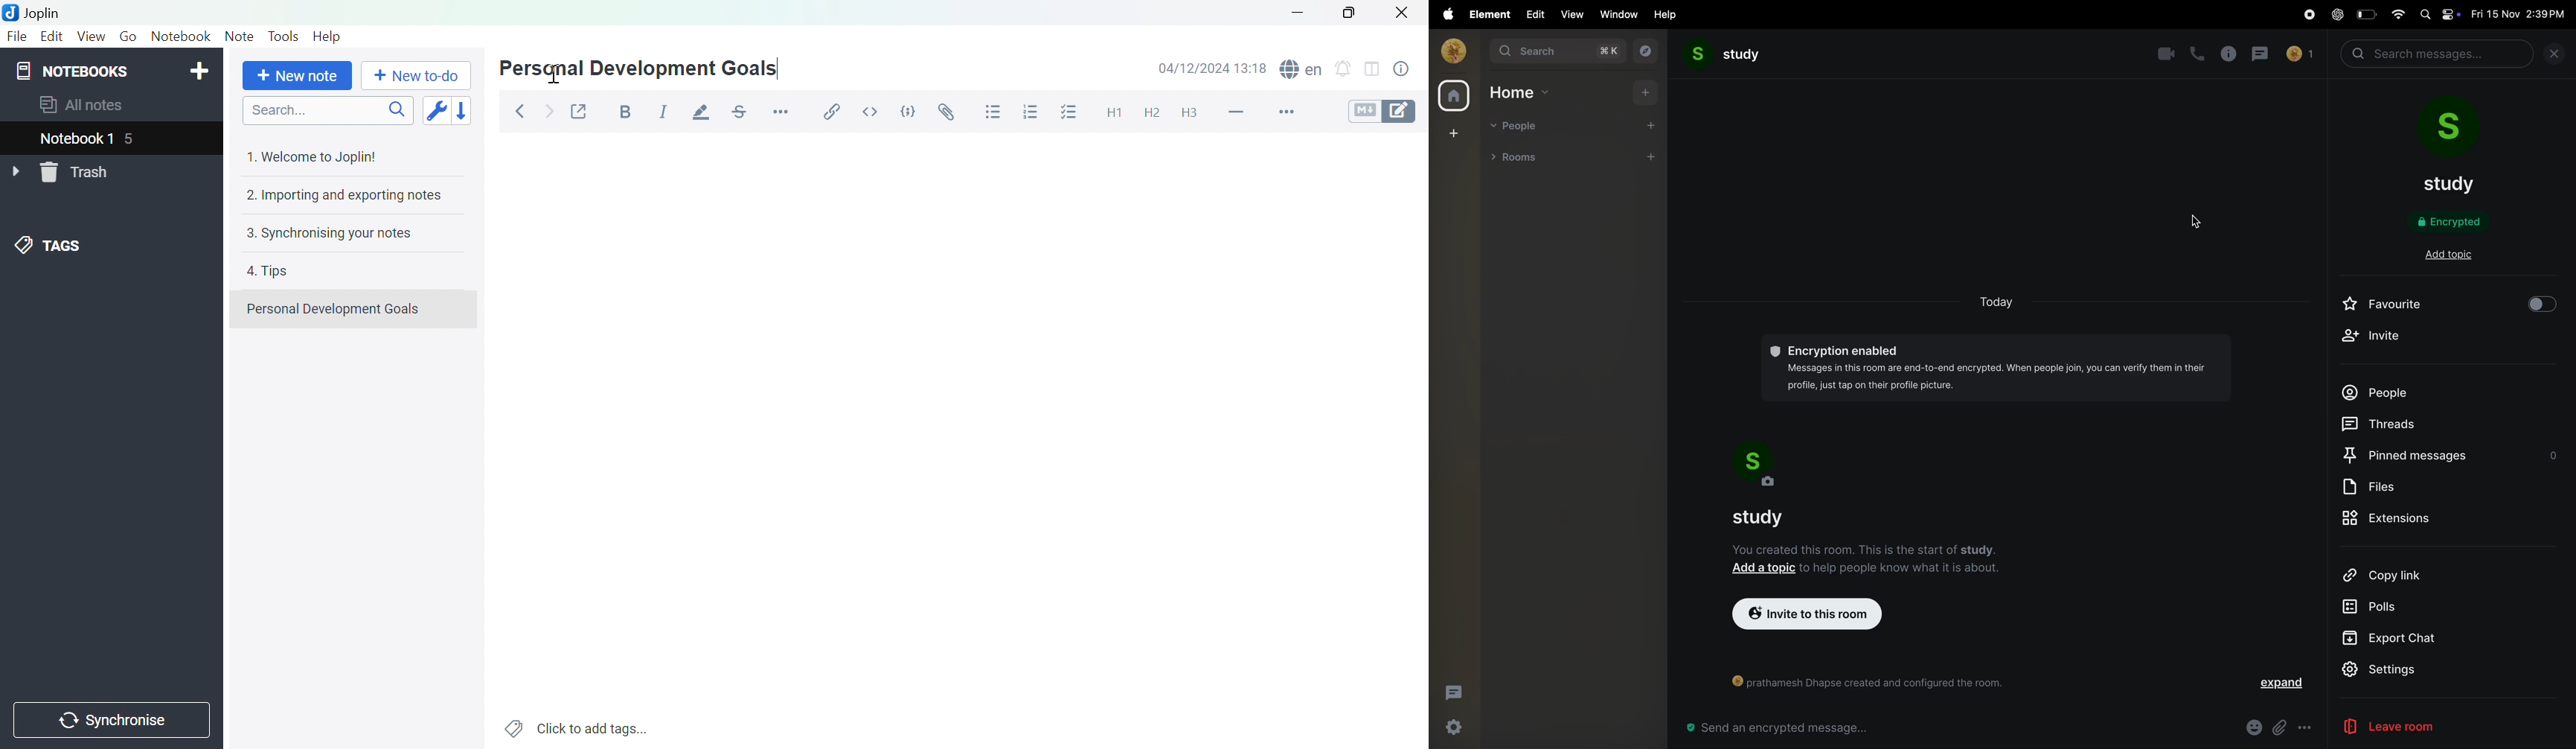 Image resolution: width=2576 pixels, height=756 pixels. What do you see at coordinates (1383, 113) in the screenshot?
I see `Toggle editors` at bounding box center [1383, 113].